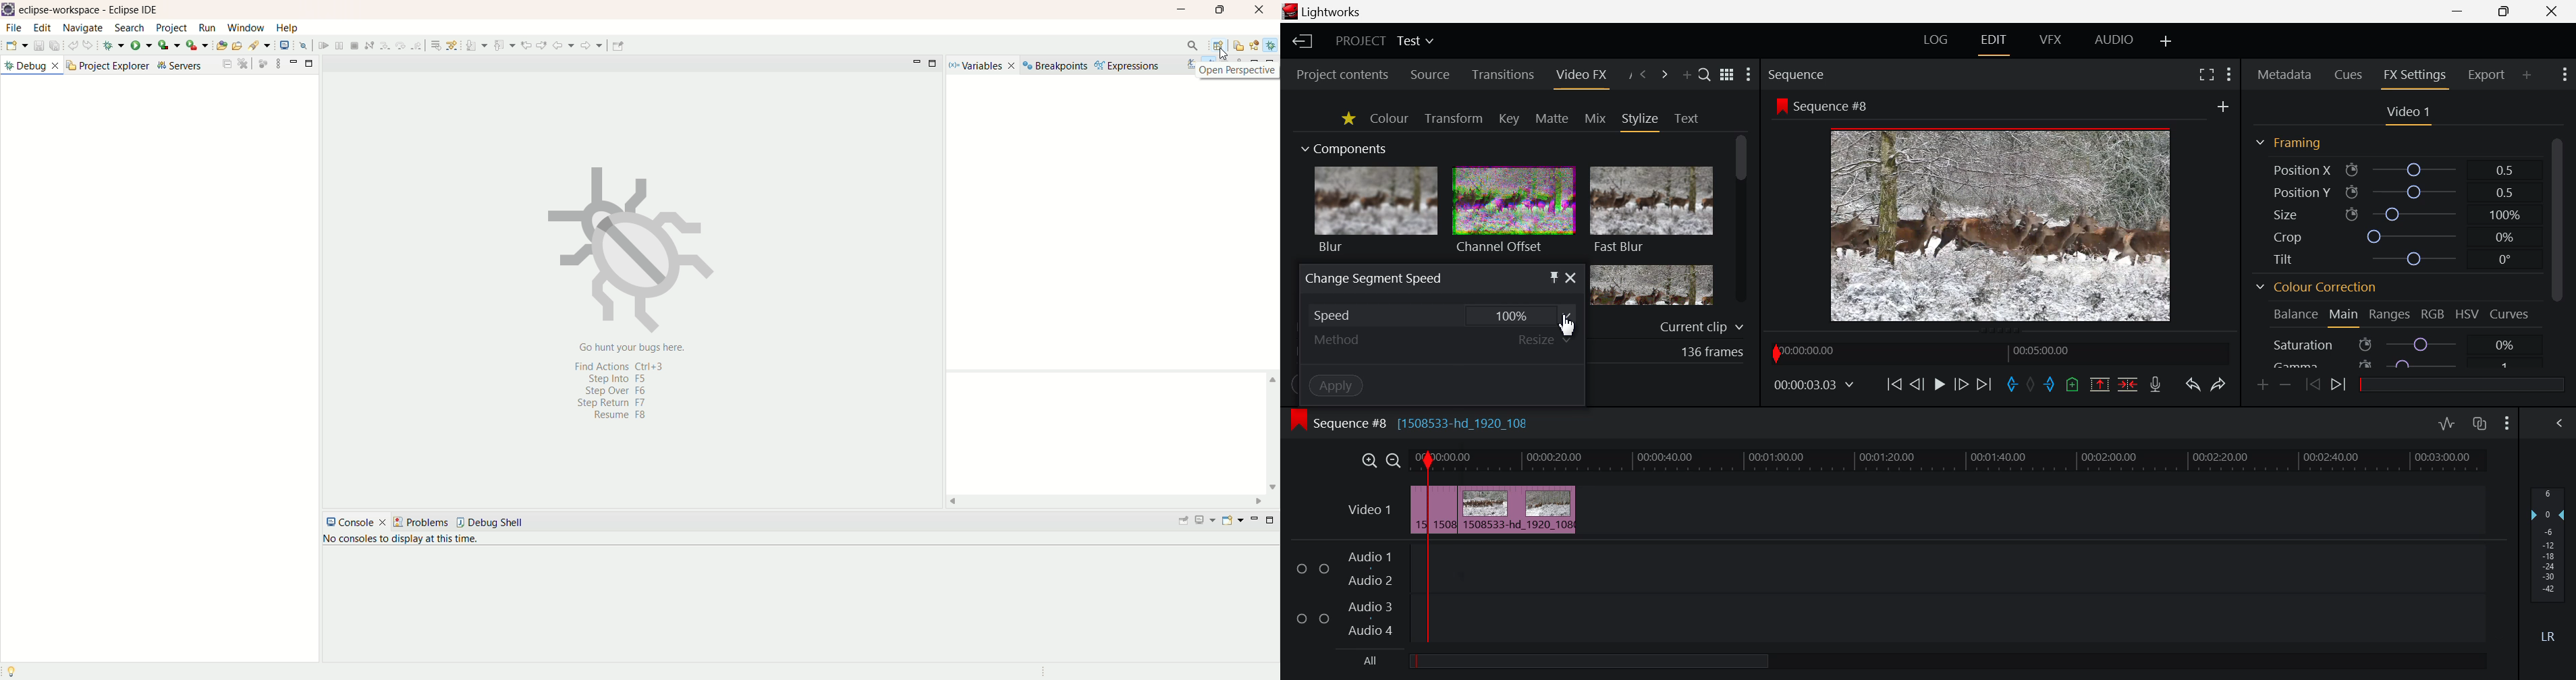 The height and width of the screenshot is (700, 2576). I want to click on RGB, so click(2434, 314).